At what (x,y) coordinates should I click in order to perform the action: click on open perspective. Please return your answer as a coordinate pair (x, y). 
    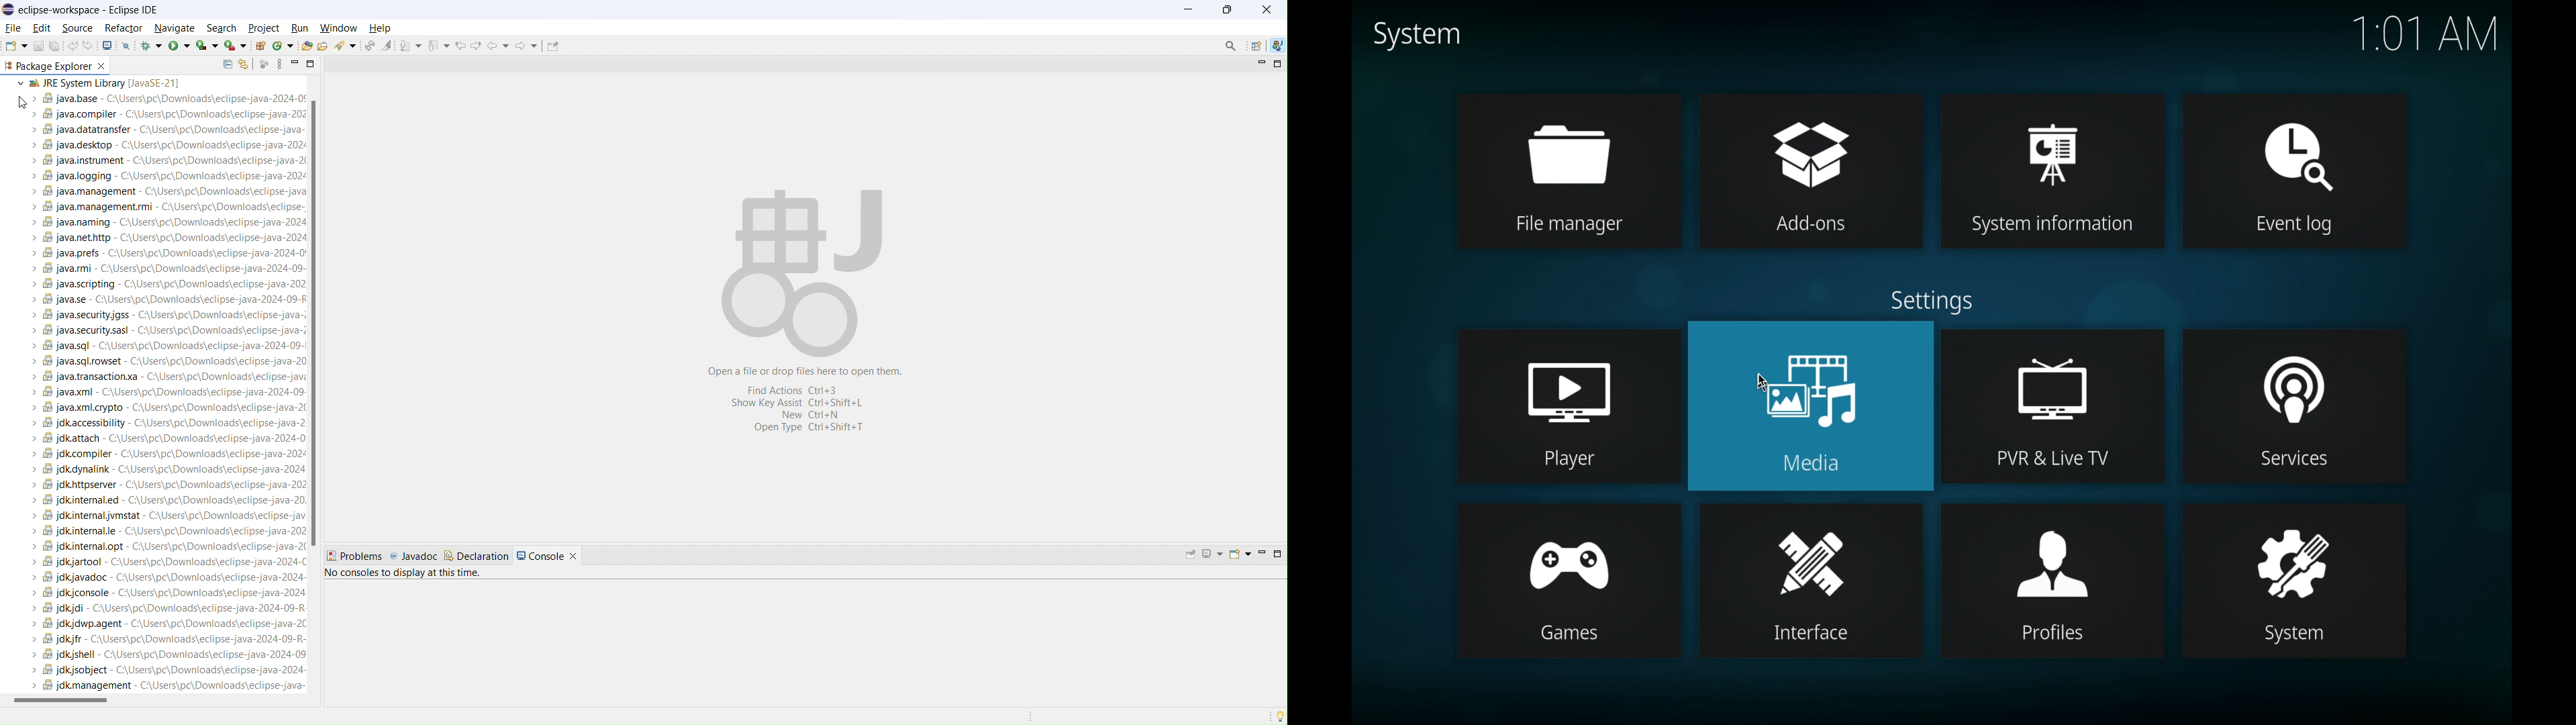
    Looking at the image, I should click on (1256, 46).